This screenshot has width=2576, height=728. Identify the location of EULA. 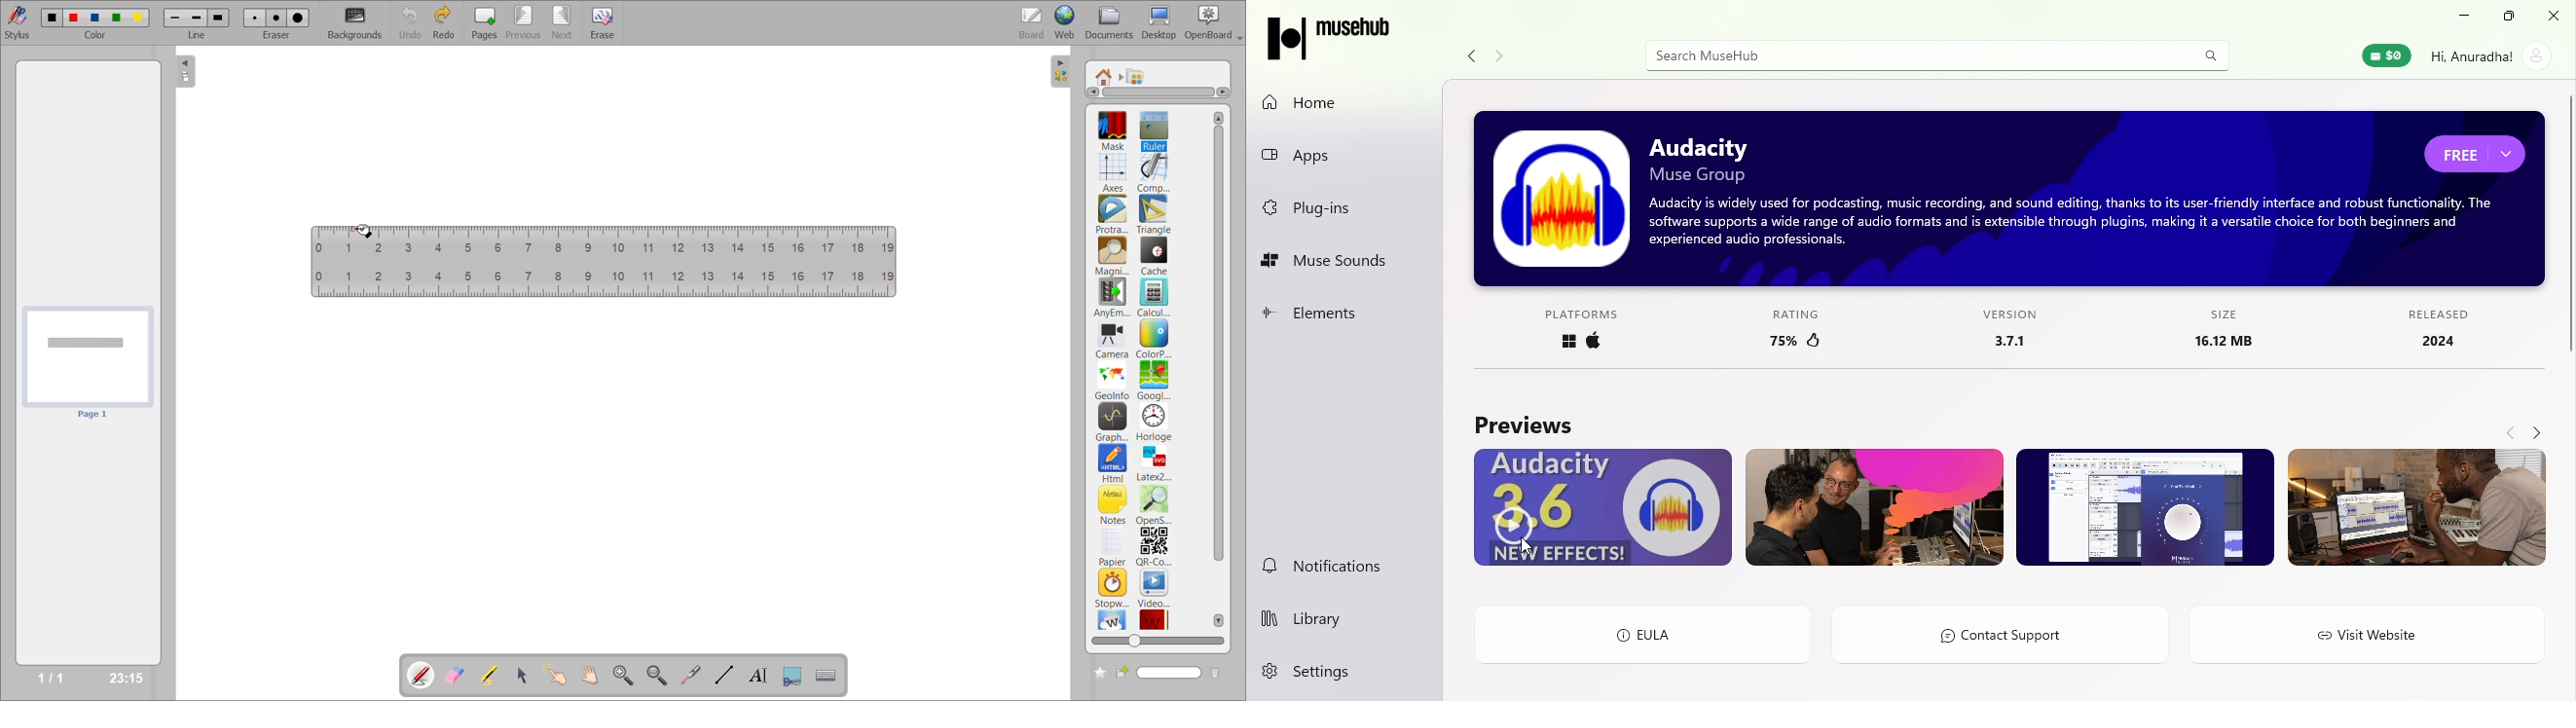
(1641, 634).